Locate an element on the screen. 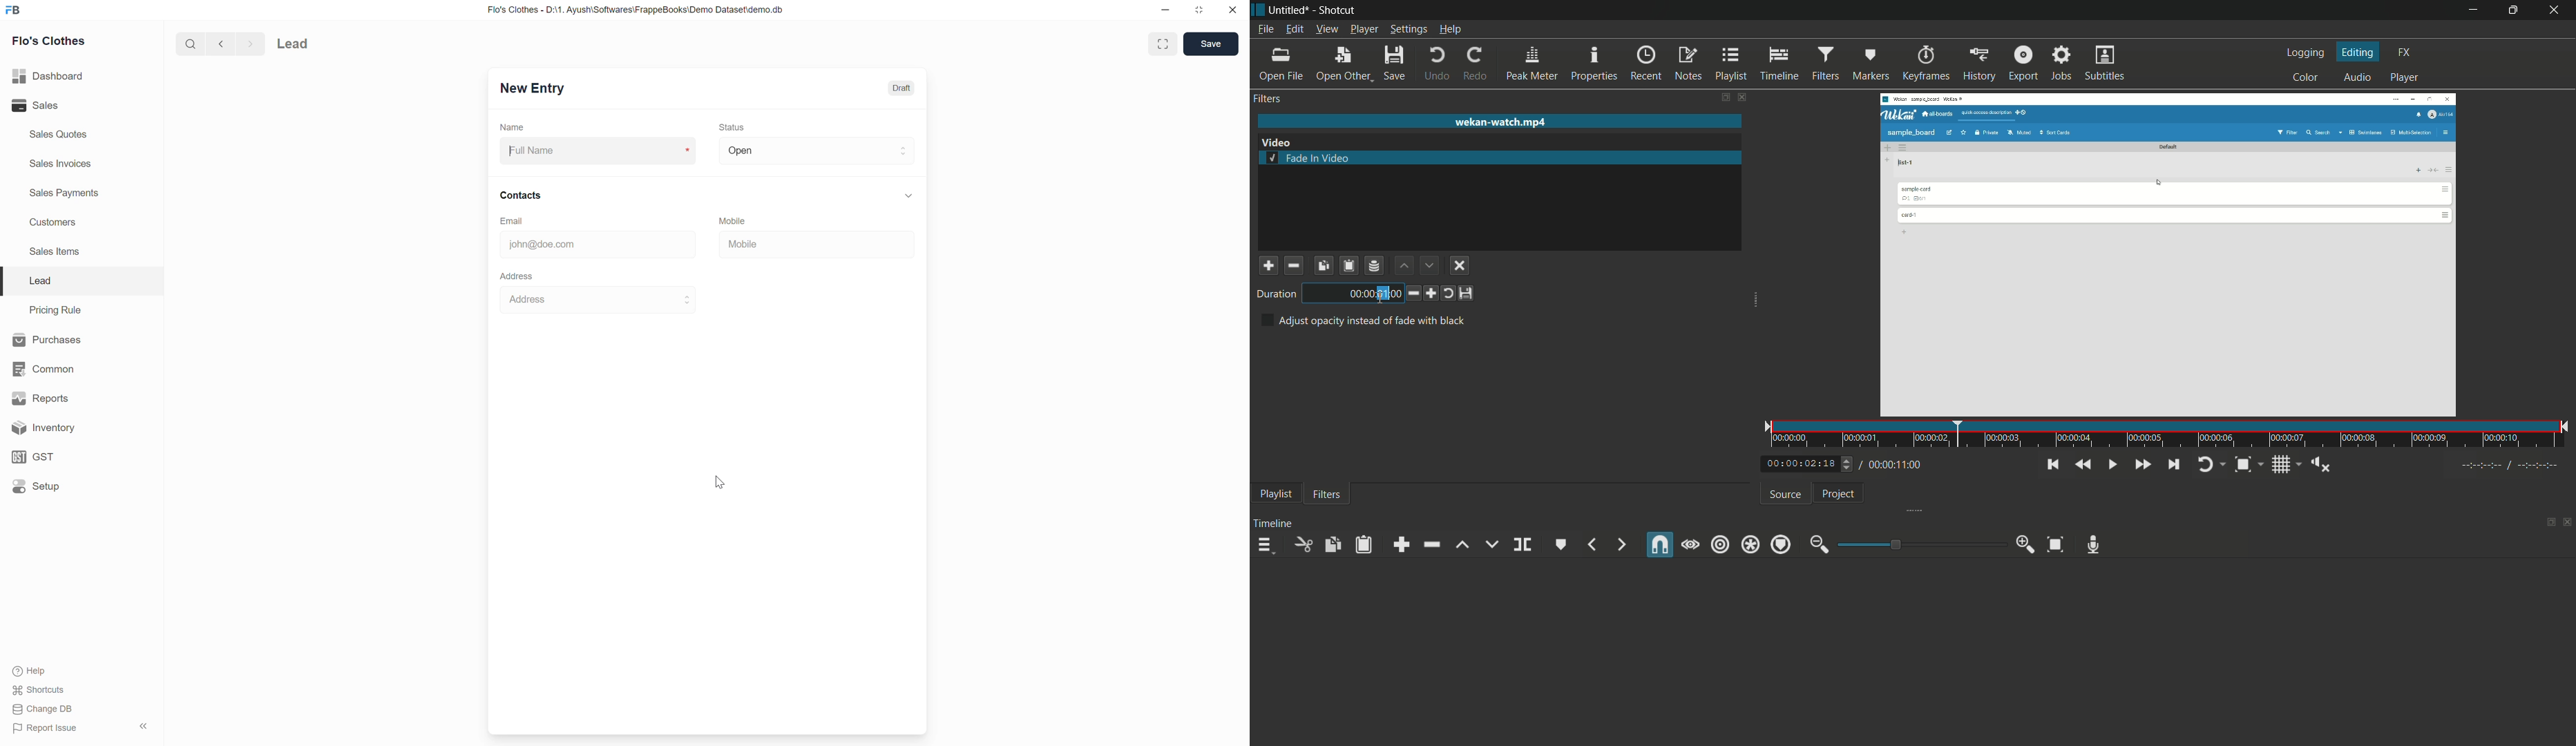 This screenshot has height=756, width=2576. jobs is located at coordinates (2061, 64).